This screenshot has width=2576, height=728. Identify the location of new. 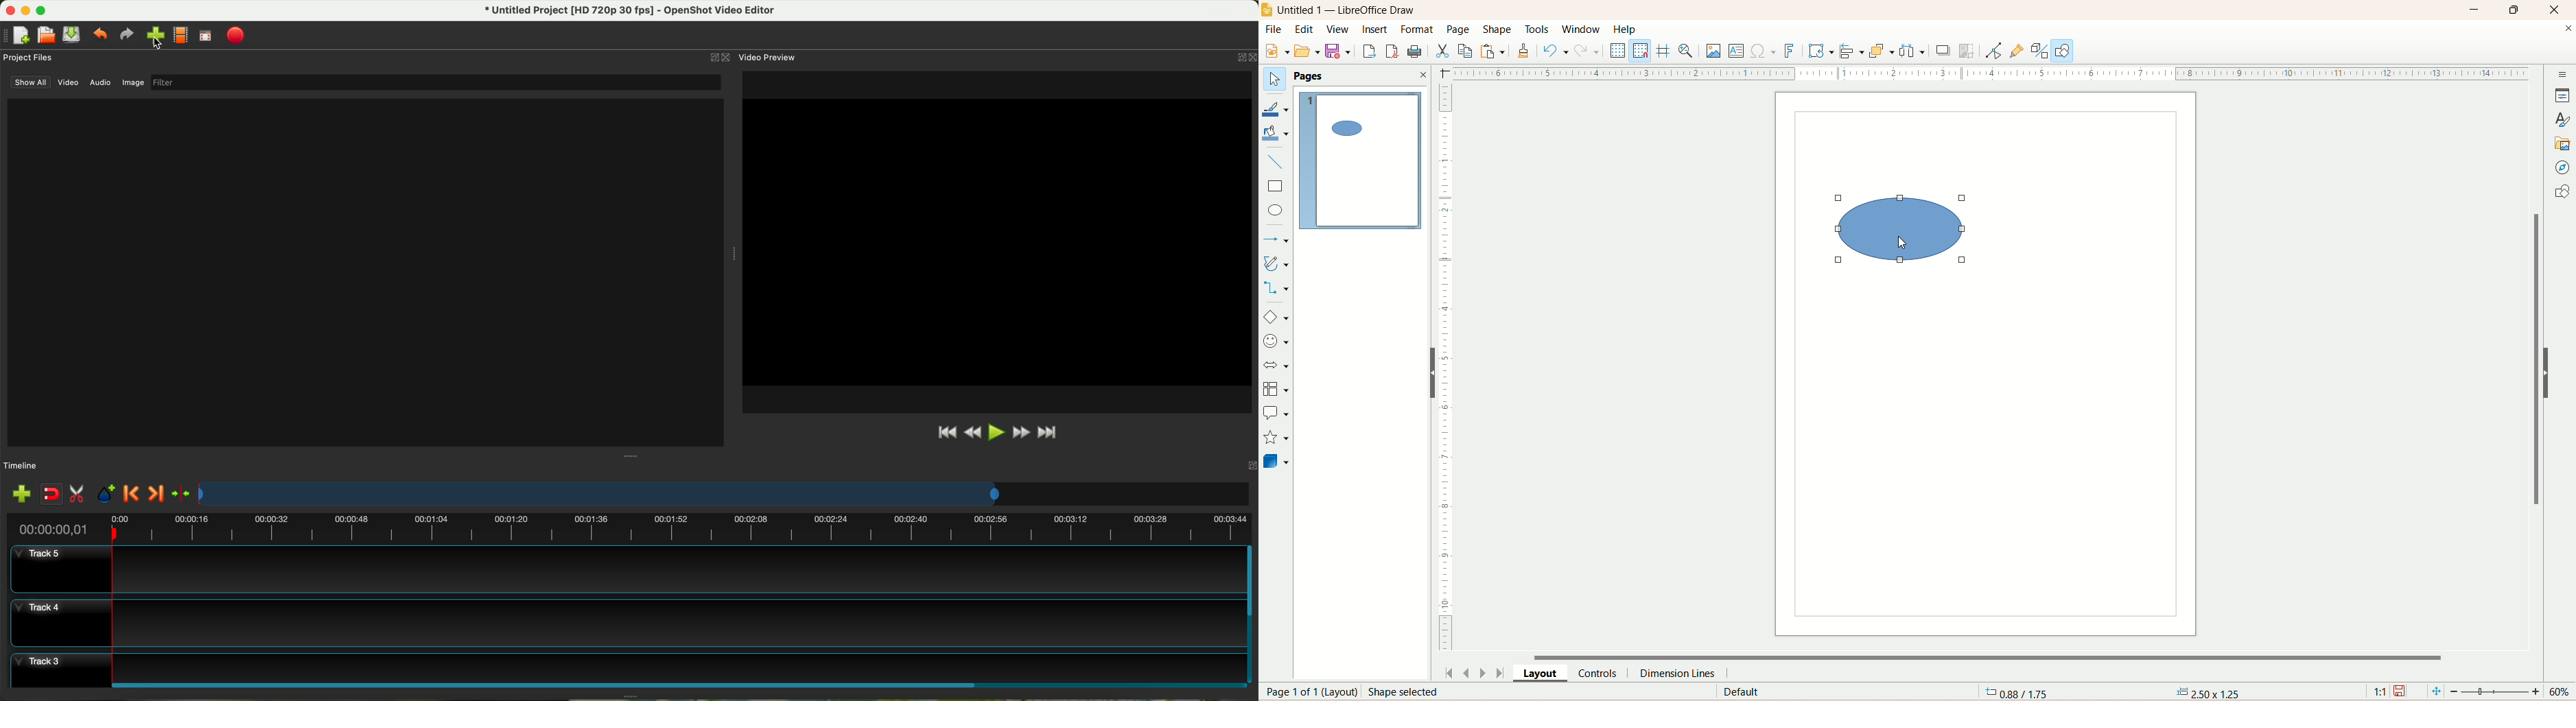
(1278, 51).